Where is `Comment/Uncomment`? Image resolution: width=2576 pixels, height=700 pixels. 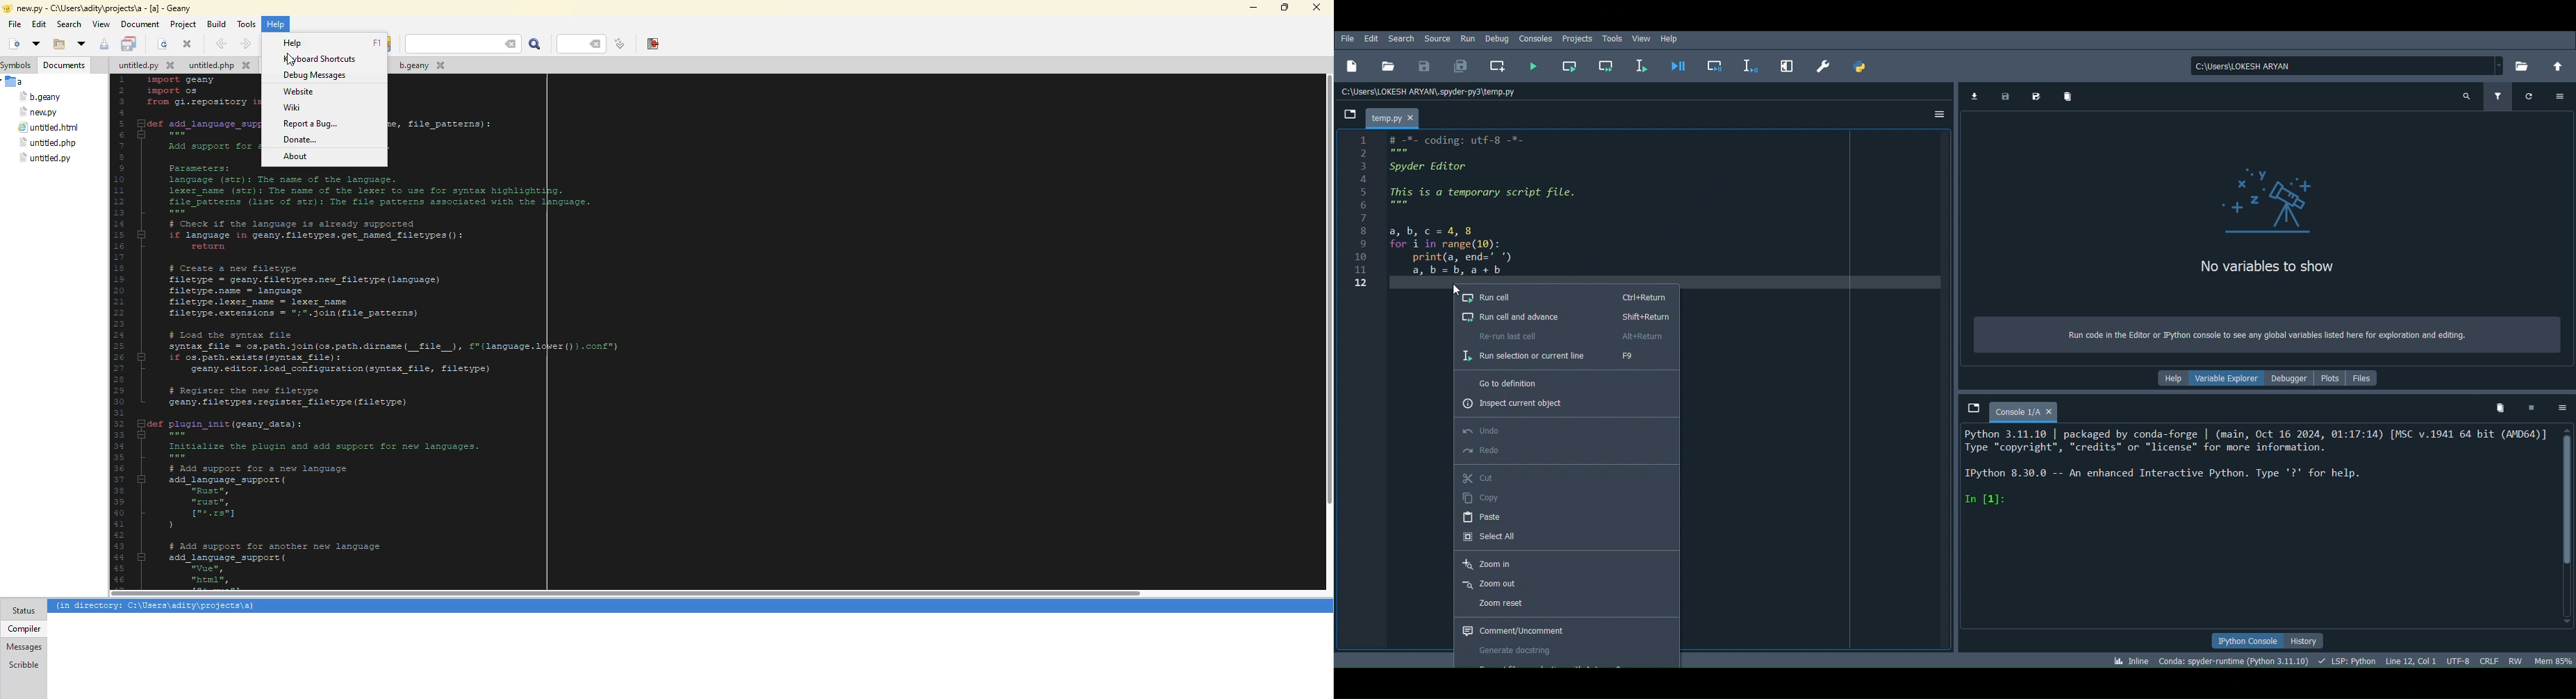 Comment/Uncomment is located at coordinates (1567, 630).